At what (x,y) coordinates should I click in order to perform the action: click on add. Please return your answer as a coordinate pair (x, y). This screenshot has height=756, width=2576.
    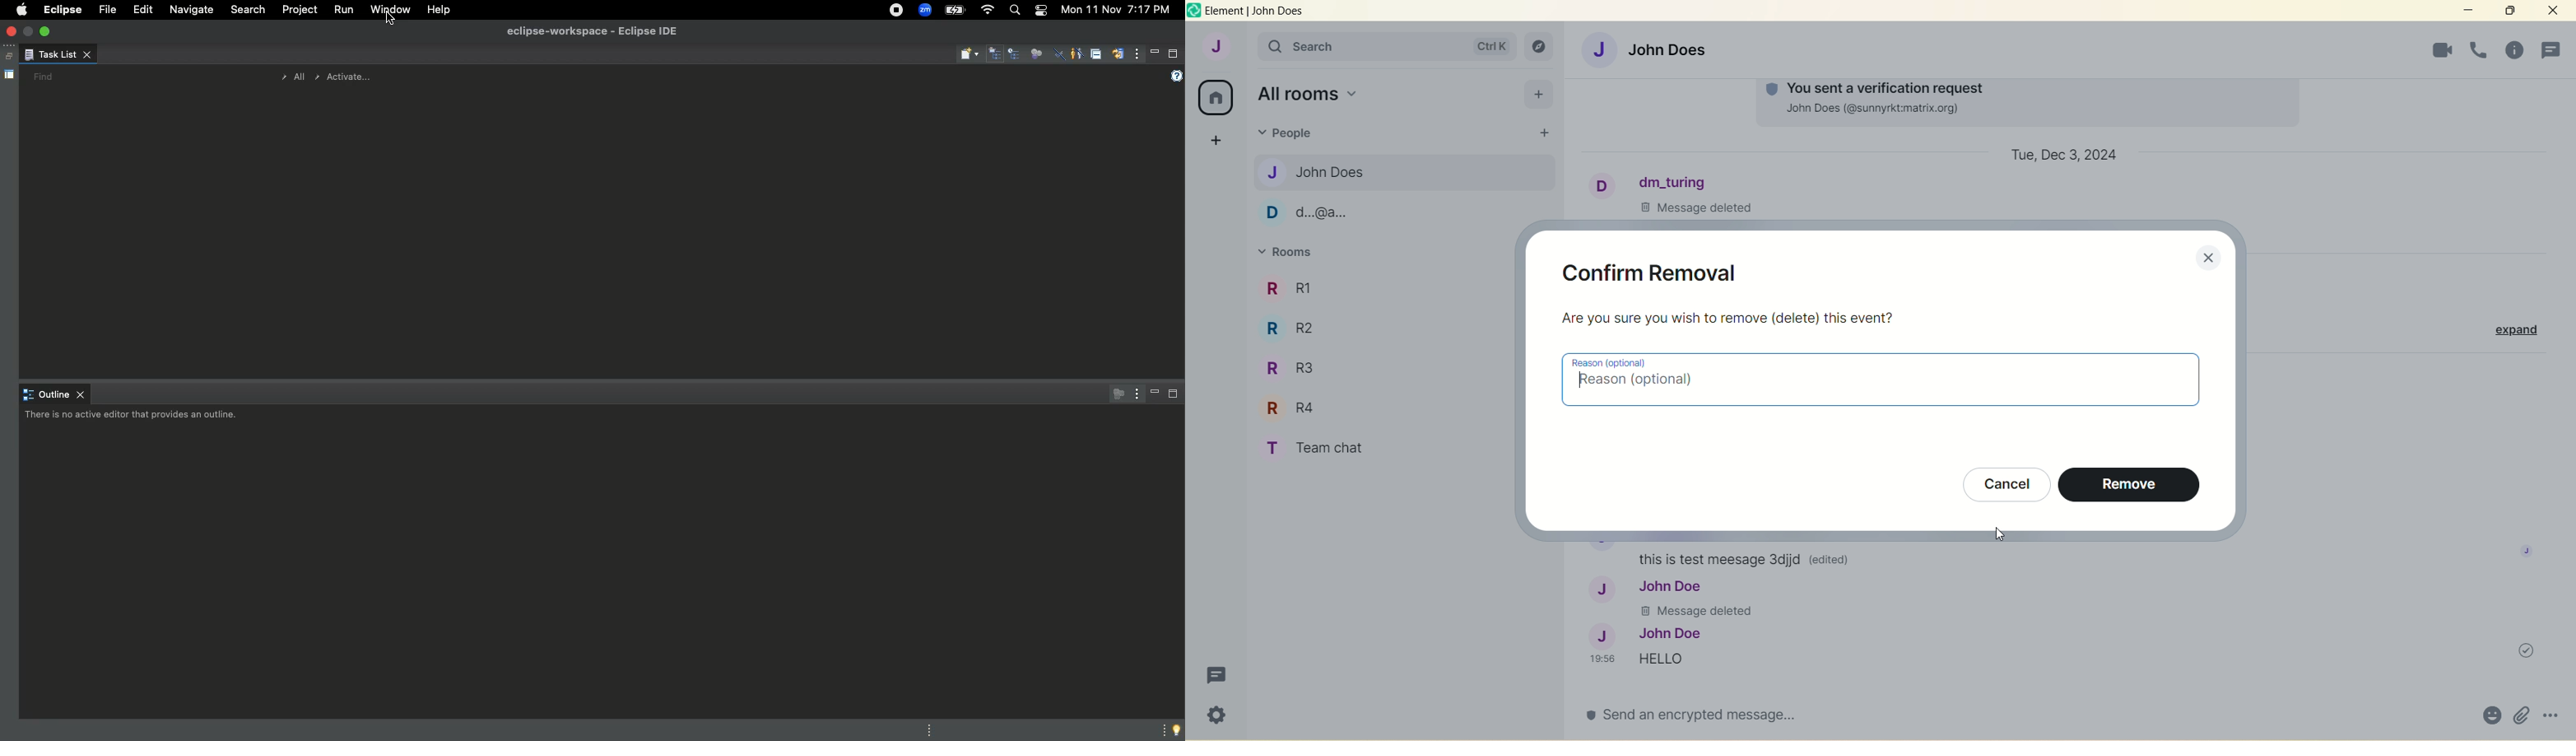
    Looking at the image, I should click on (1538, 94).